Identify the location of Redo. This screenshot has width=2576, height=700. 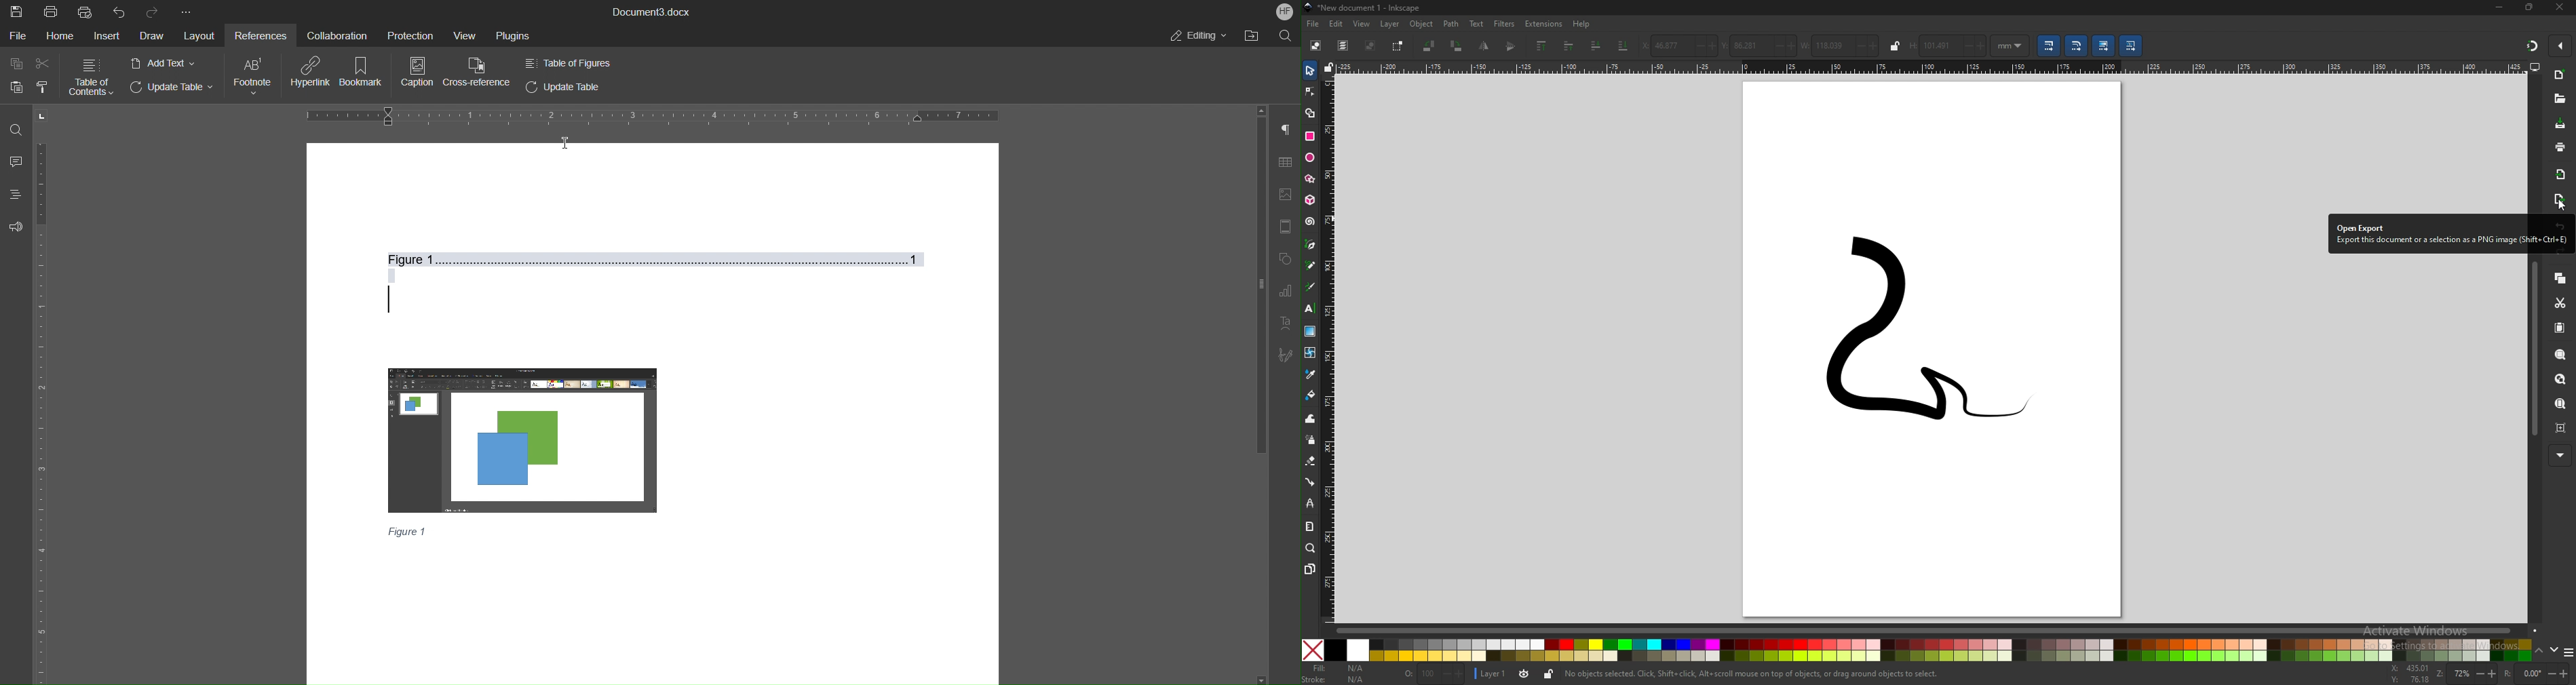
(154, 10).